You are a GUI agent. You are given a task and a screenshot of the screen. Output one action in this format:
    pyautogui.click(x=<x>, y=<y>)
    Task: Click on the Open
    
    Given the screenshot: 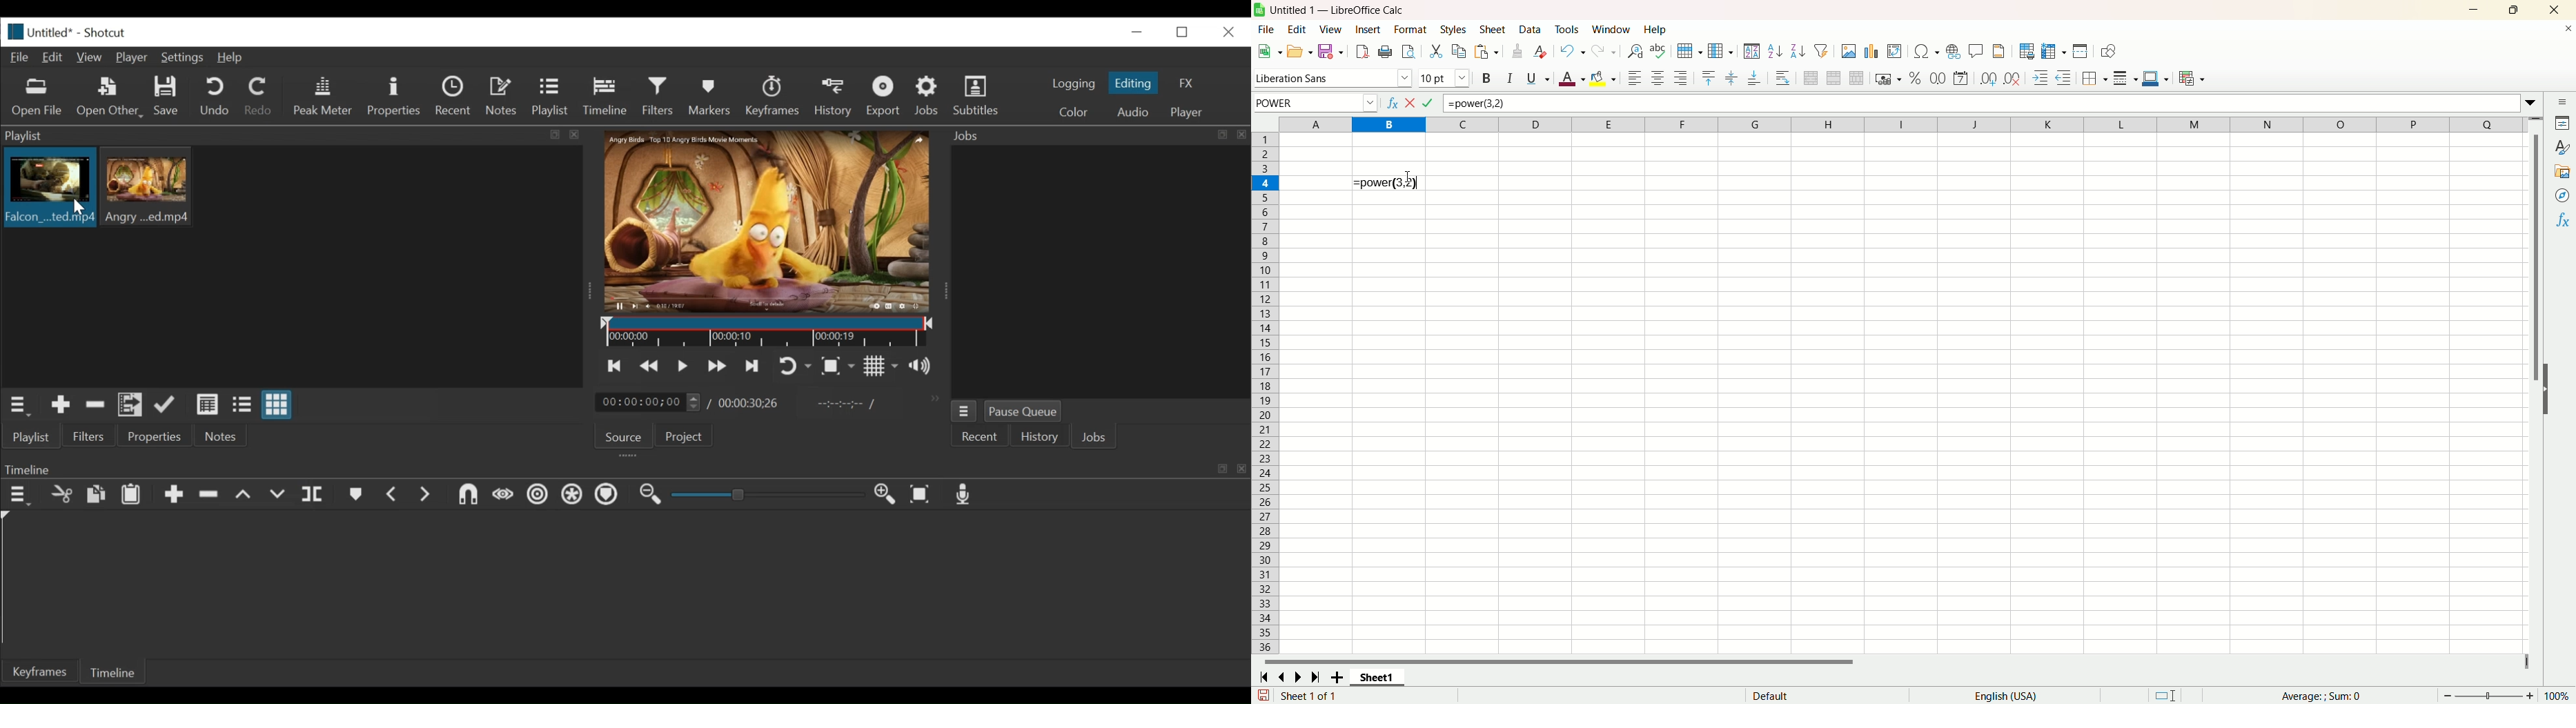 What is the action you would take?
    pyautogui.click(x=1299, y=53)
    